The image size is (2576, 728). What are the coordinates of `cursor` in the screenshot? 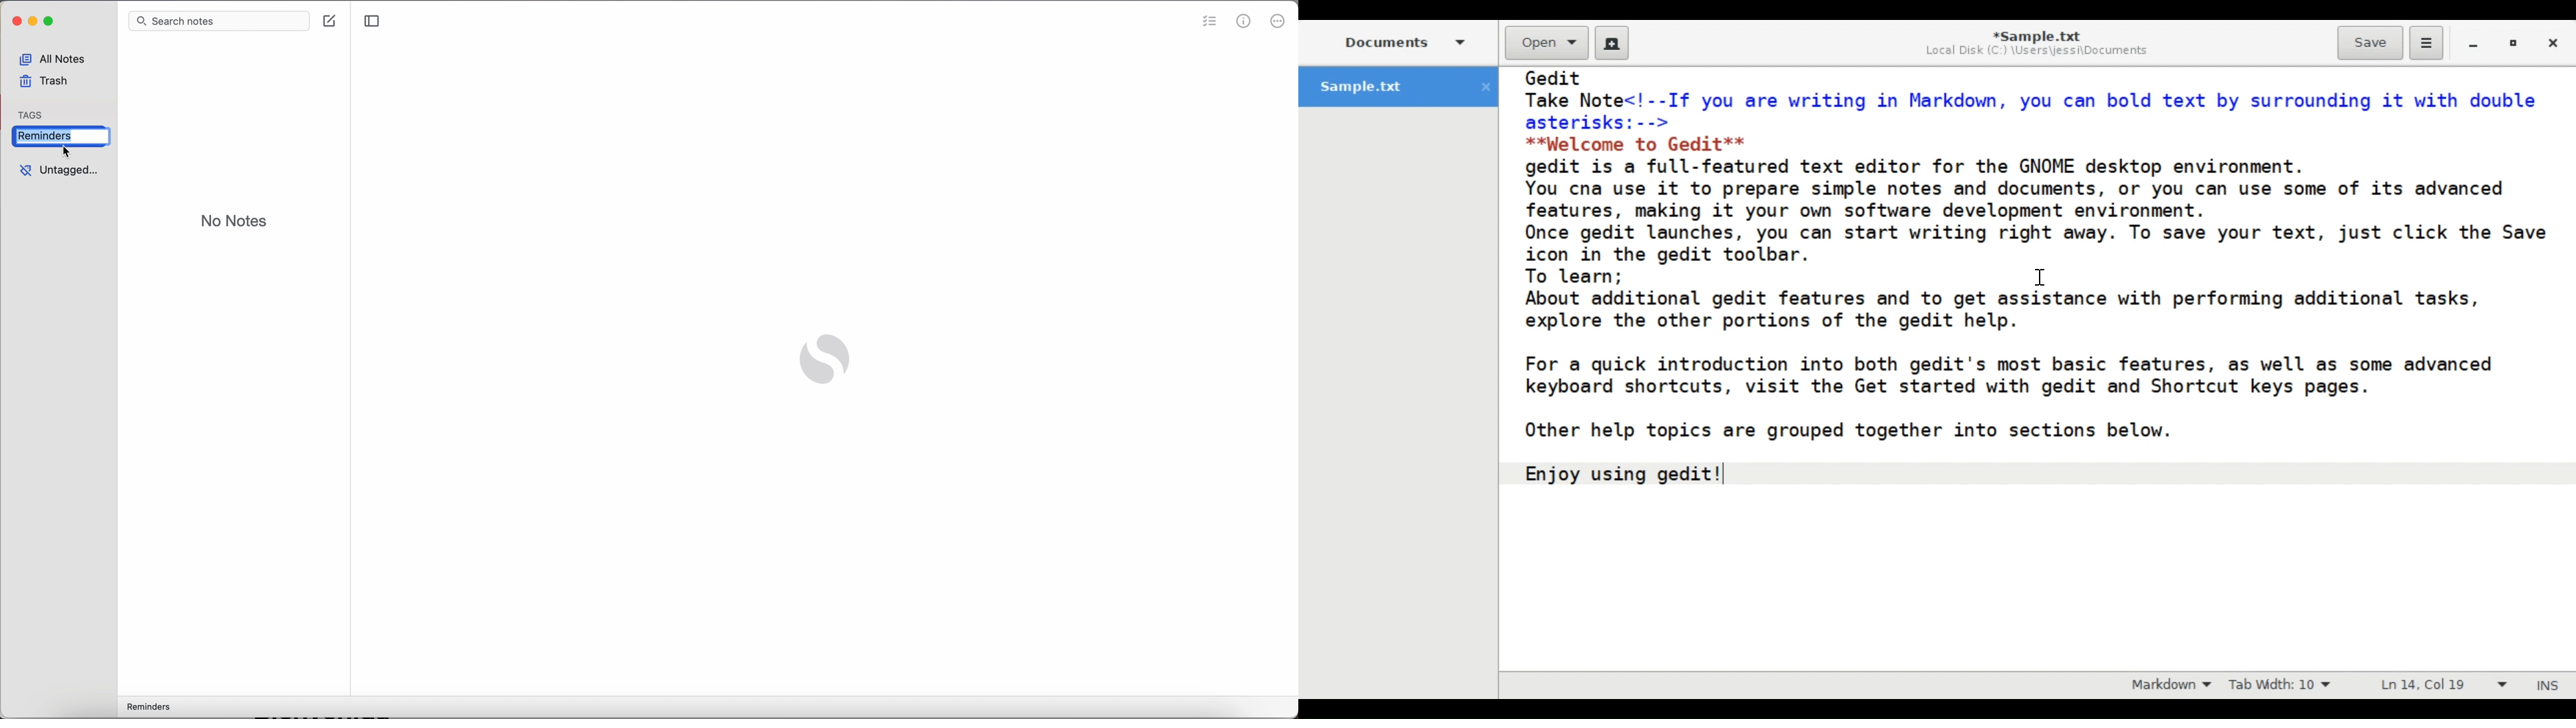 It's located at (67, 152).